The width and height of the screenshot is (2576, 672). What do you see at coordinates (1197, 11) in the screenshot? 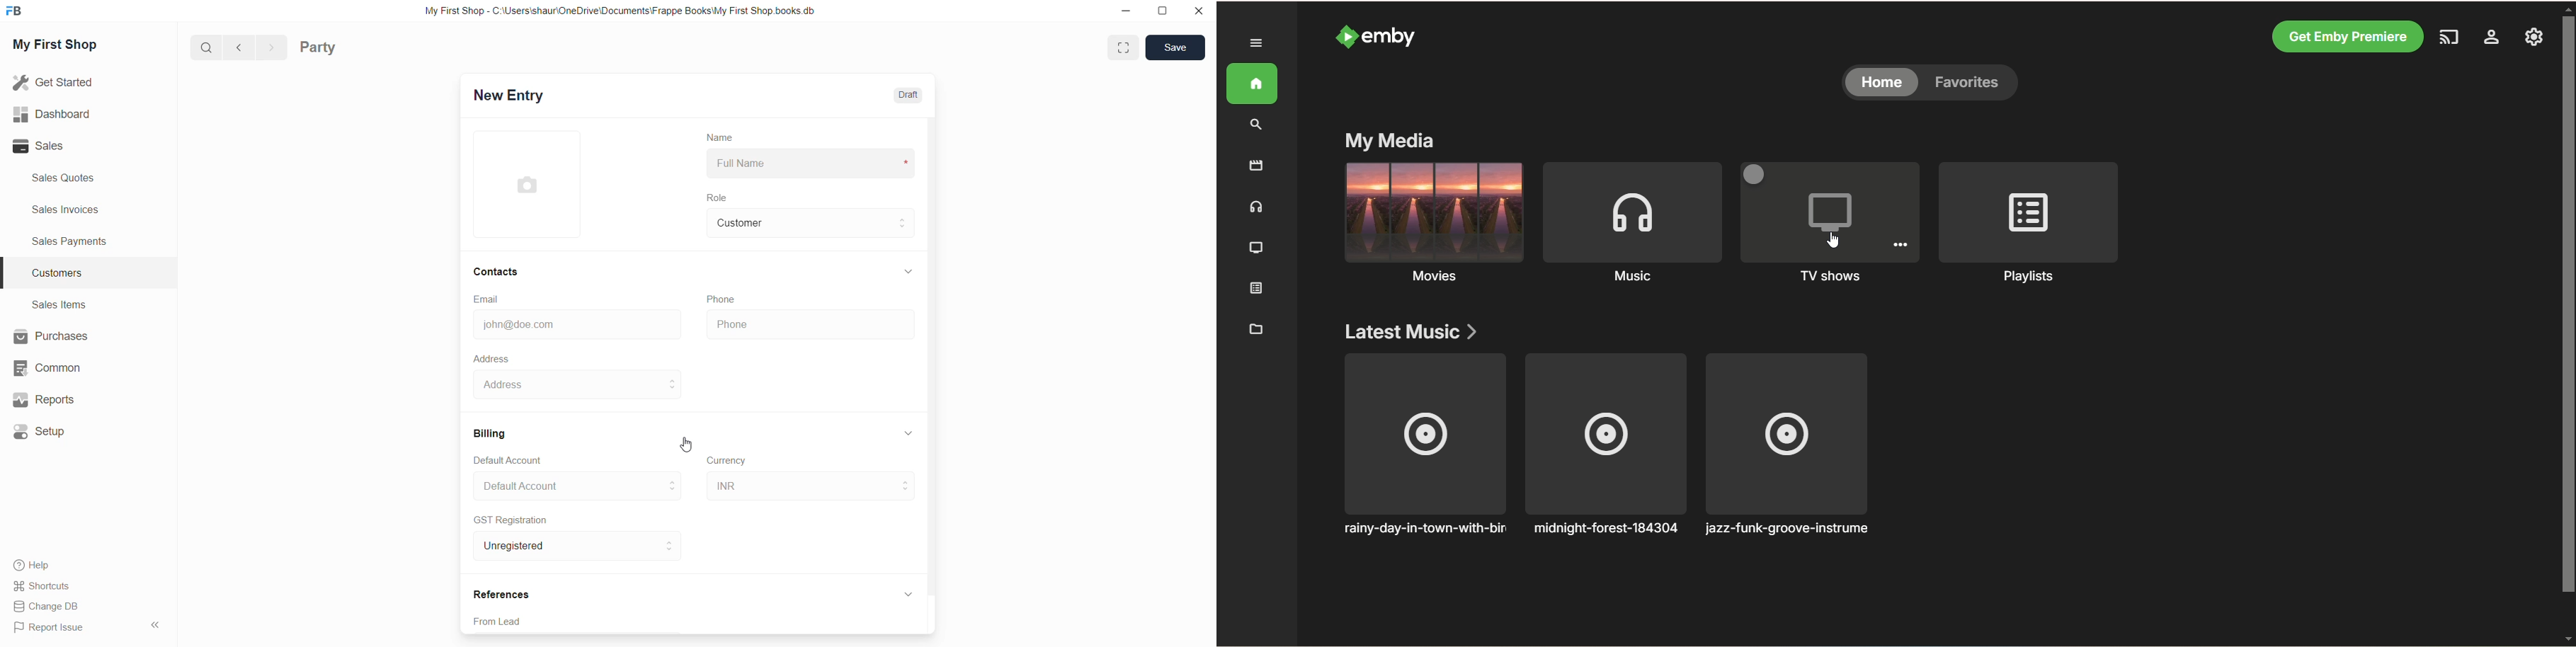
I see `close` at bounding box center [1197, 11].